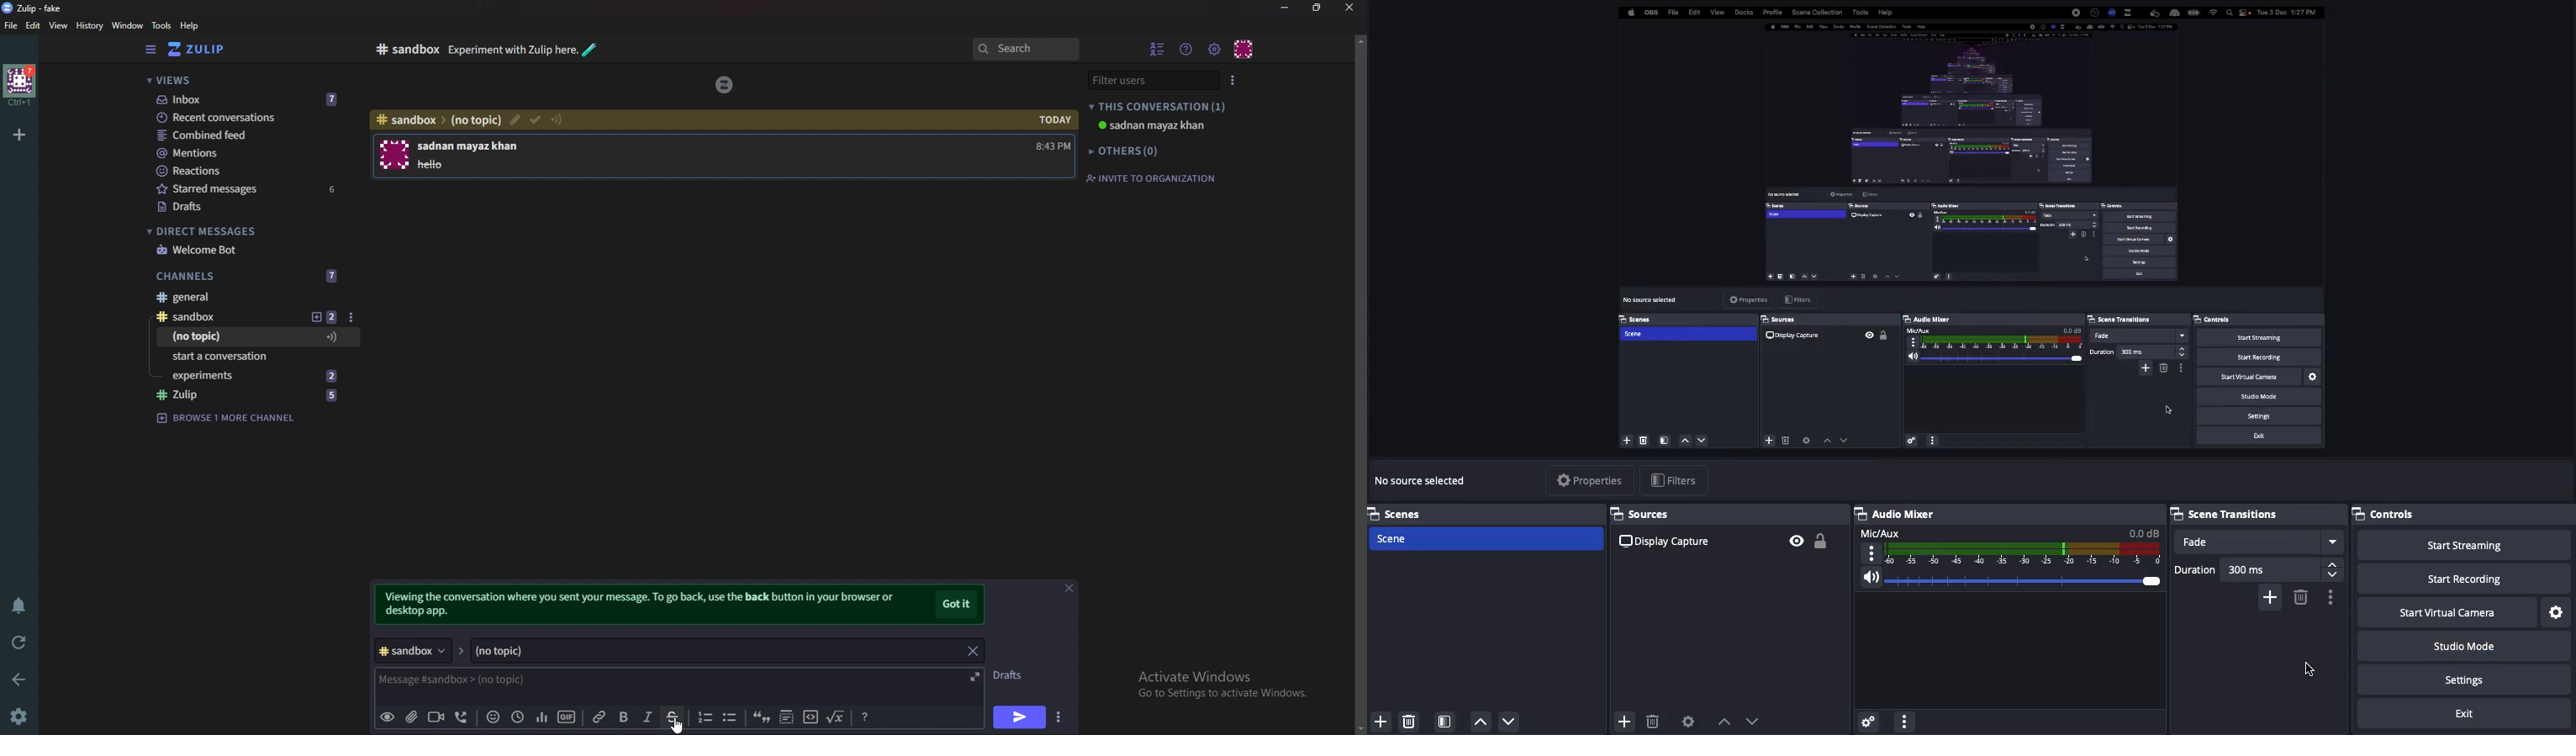 Image resolution: width=2576 pixels, height=756 pixels. Describe the element at coordinates (2463, 578) in the screenshot. I see `Start recording` at that location.